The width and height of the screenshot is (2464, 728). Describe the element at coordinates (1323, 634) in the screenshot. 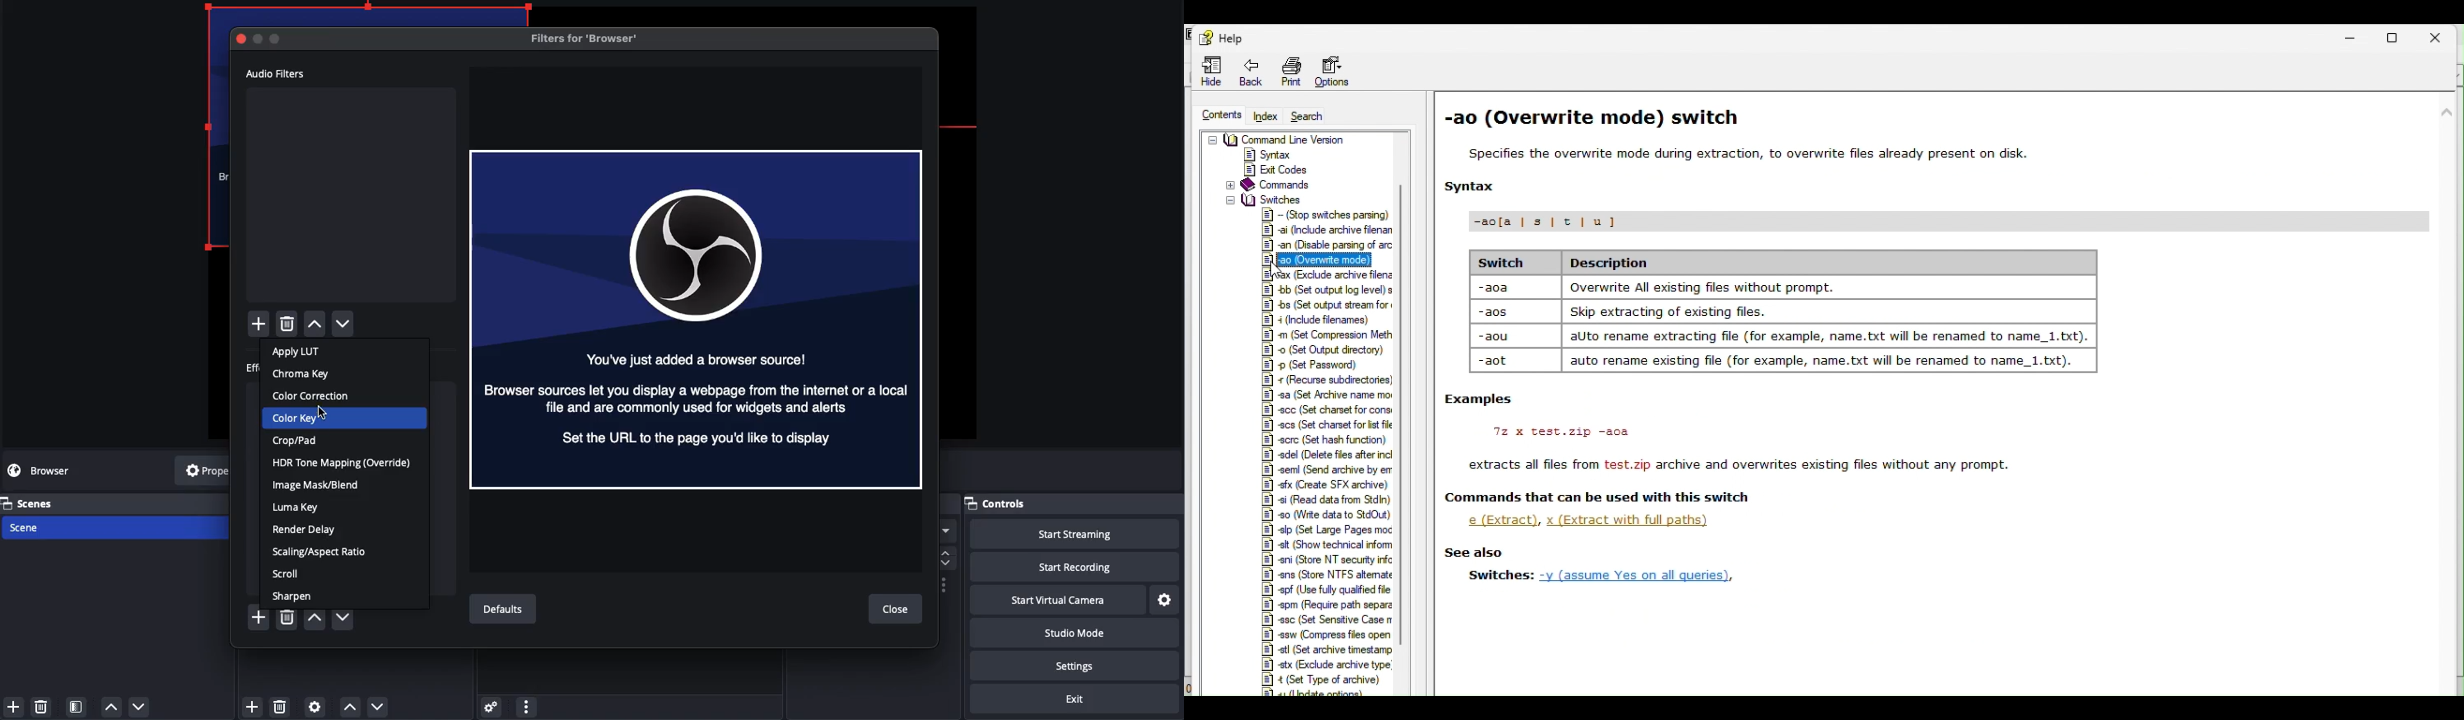

I see `|#] ssw (Compress fies open` at that location.